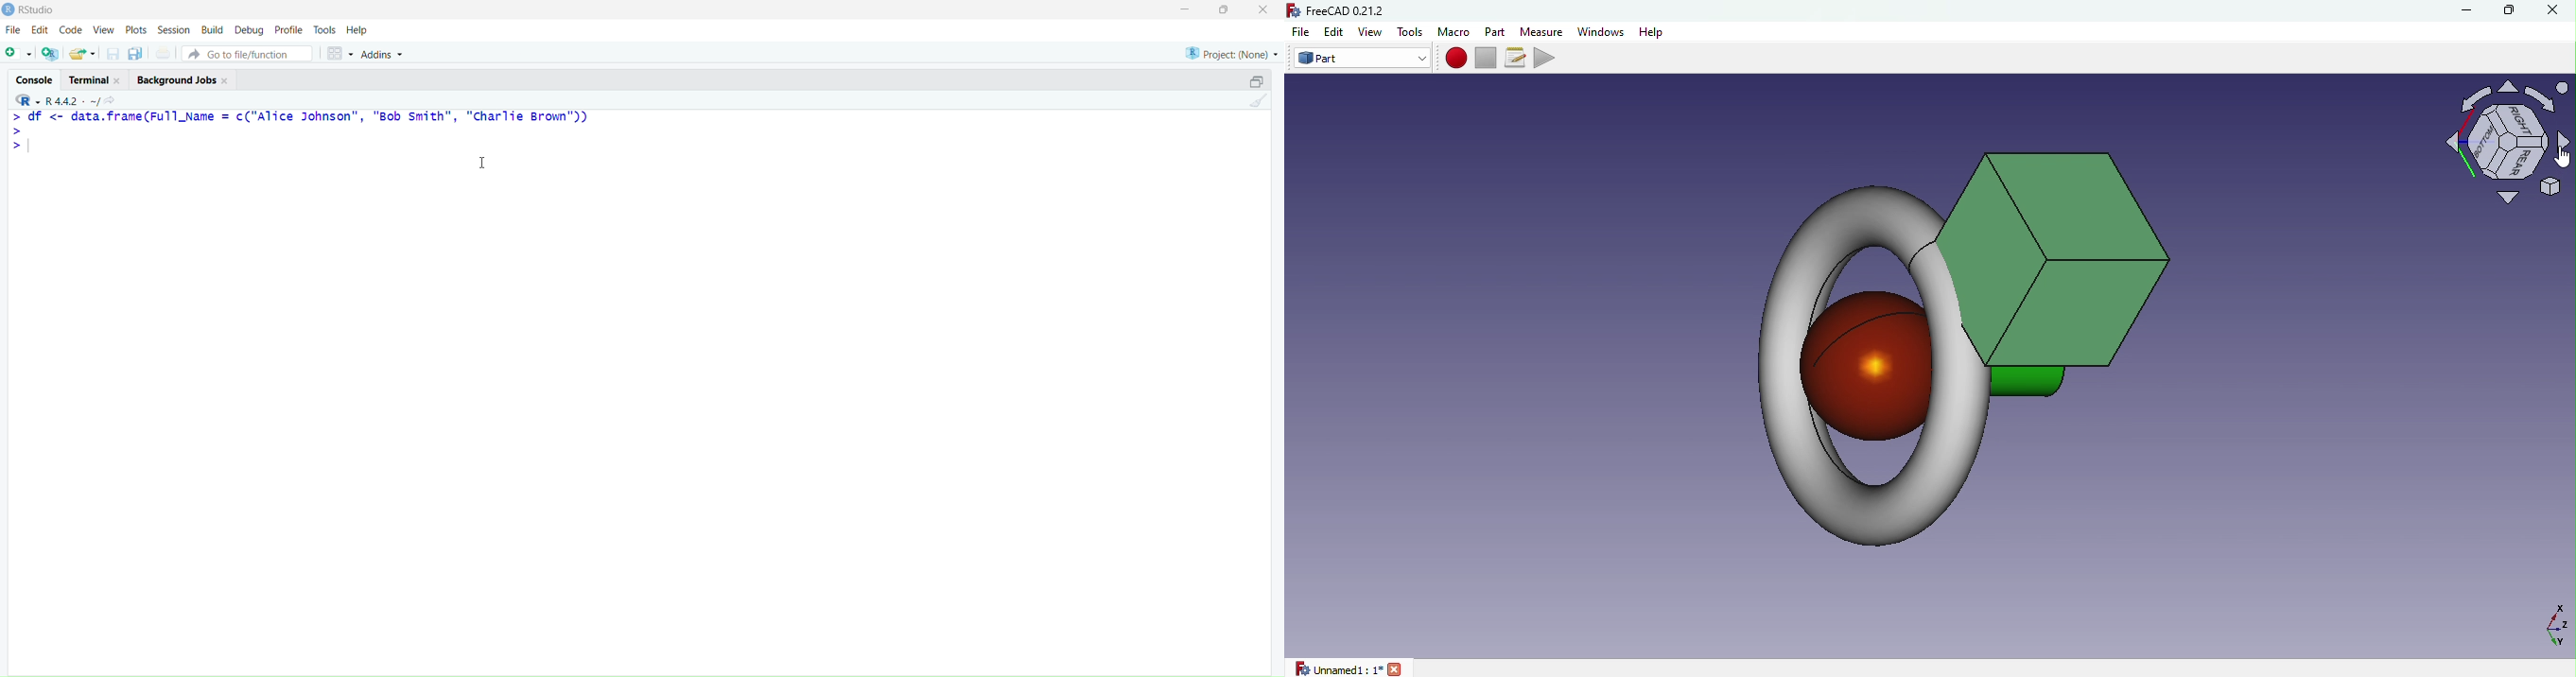 This screenshot has width=2576, height=700. I want to click on Profile, so click(289, 30).